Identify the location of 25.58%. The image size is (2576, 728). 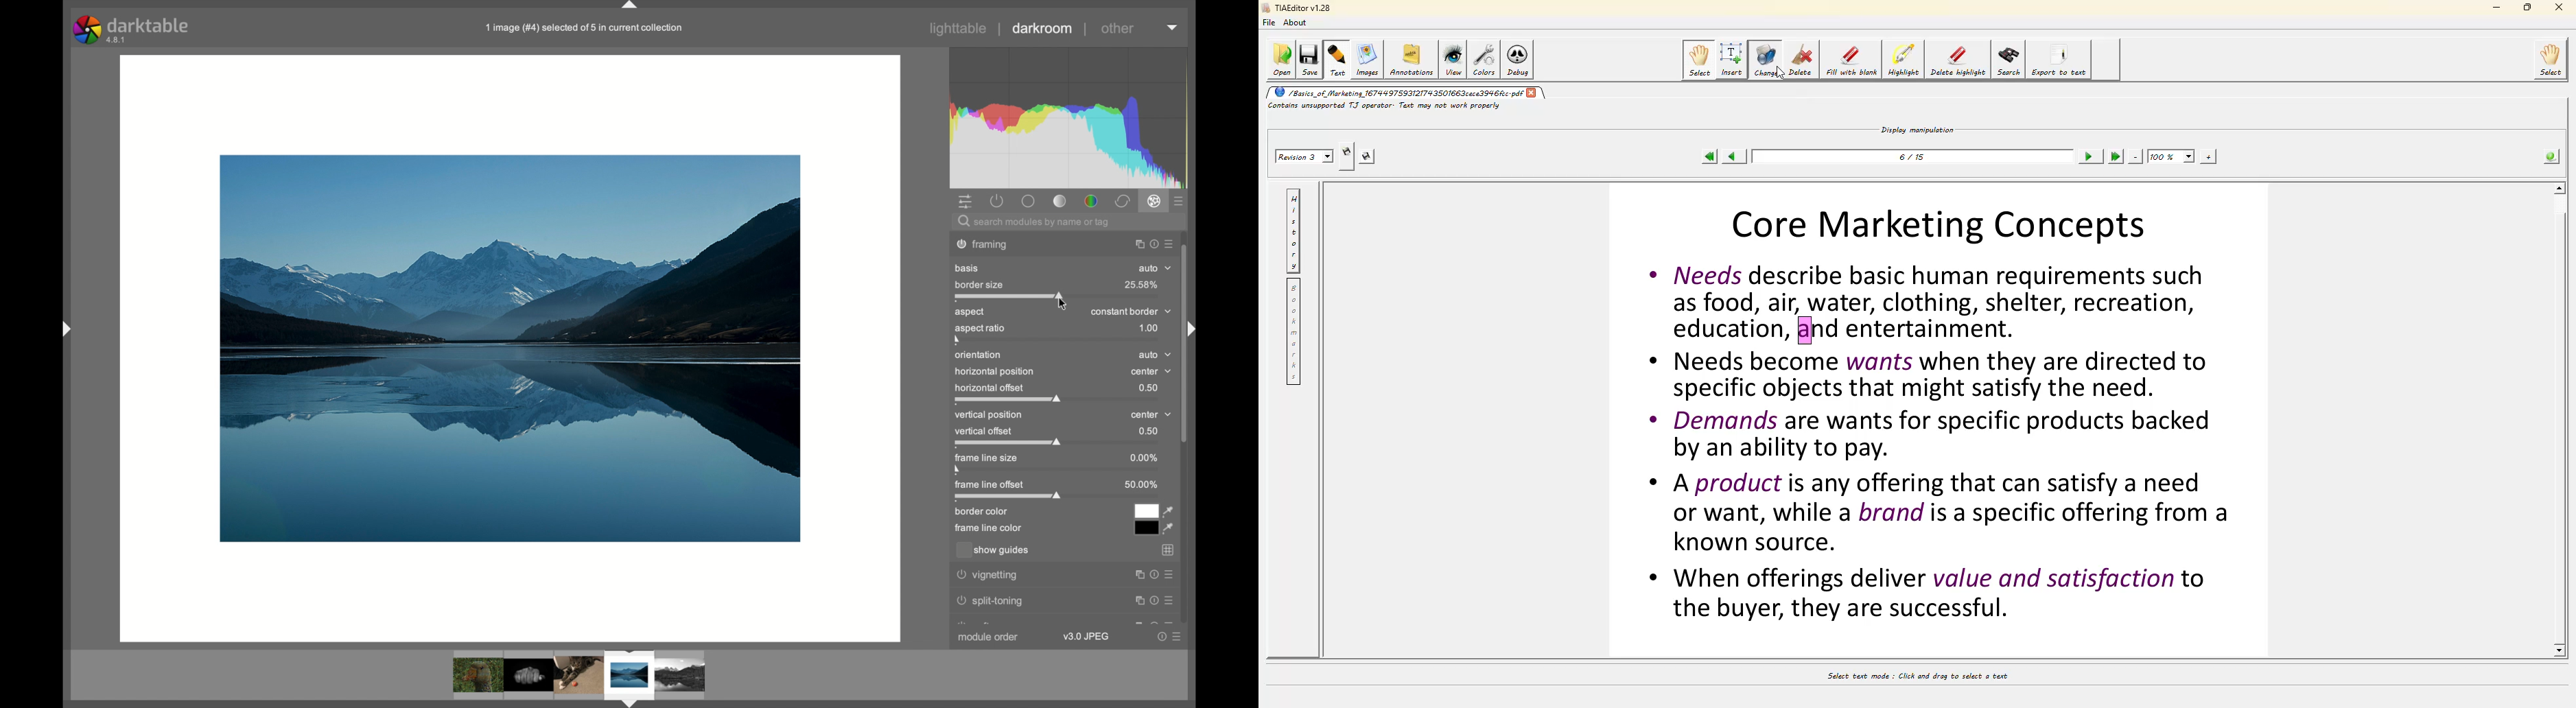
(1141, 285).